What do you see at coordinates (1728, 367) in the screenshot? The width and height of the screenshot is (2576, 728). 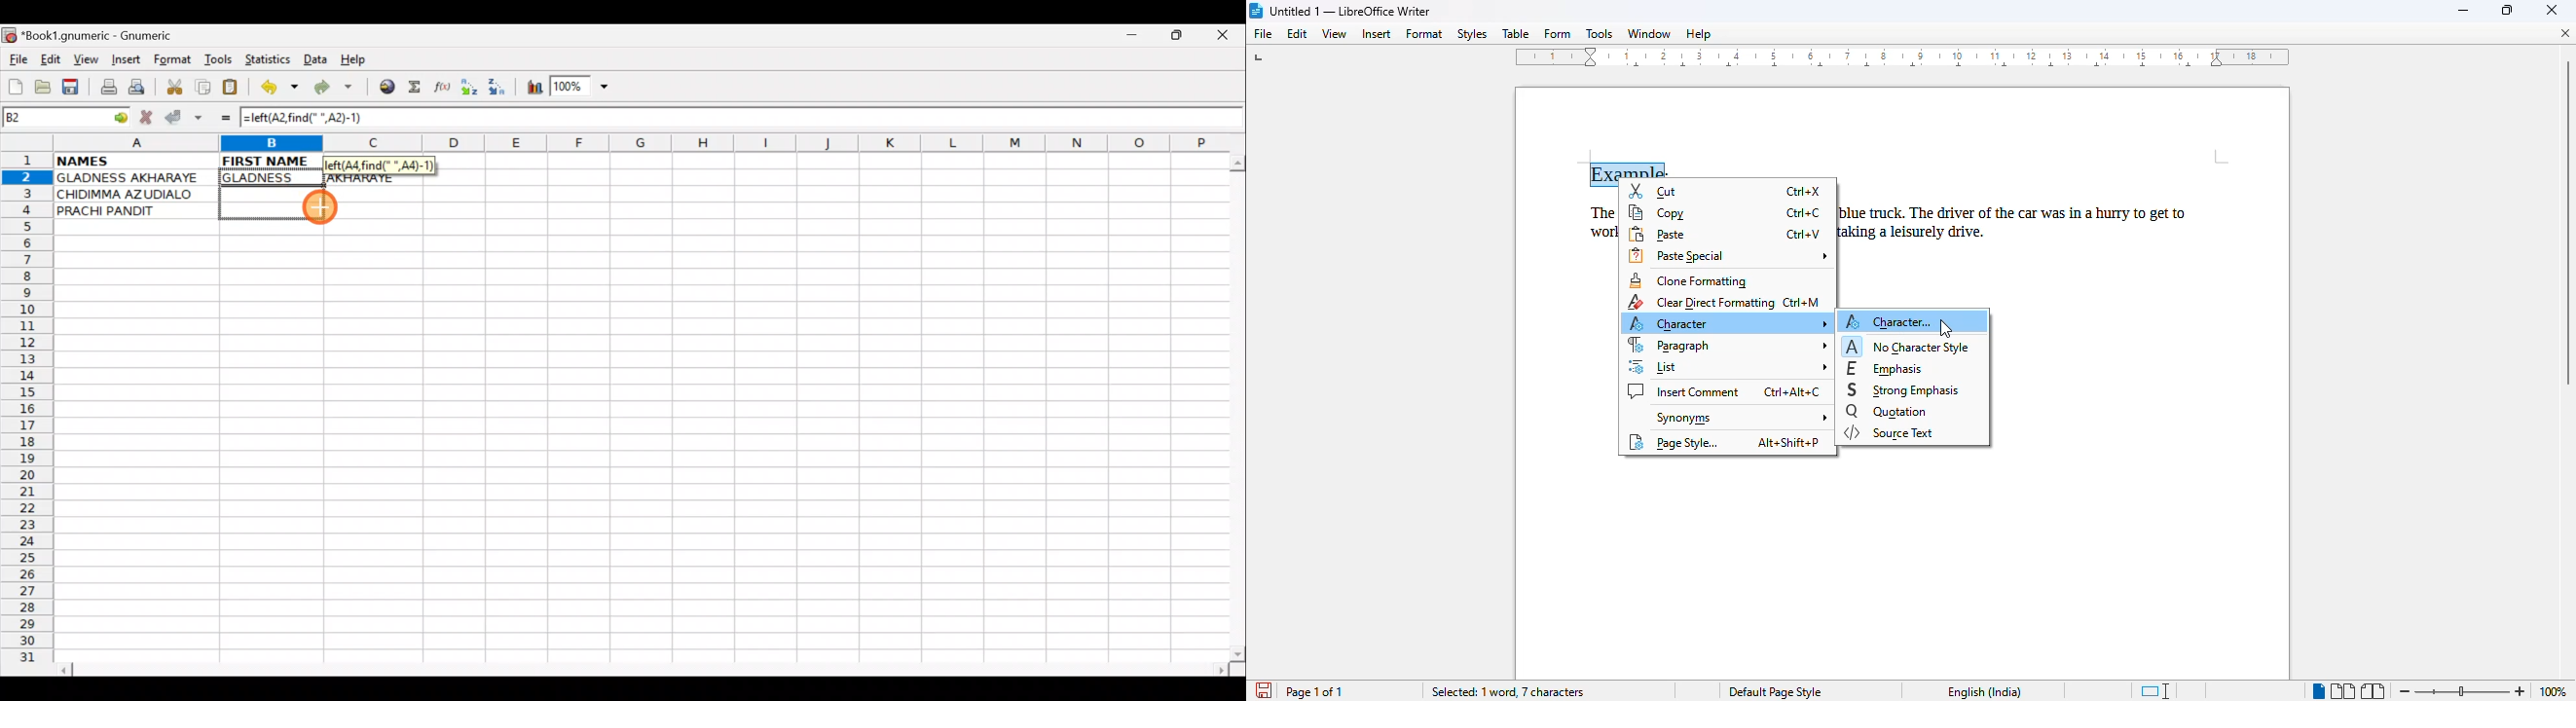 I see `list` at bounding box center [1728, 367].